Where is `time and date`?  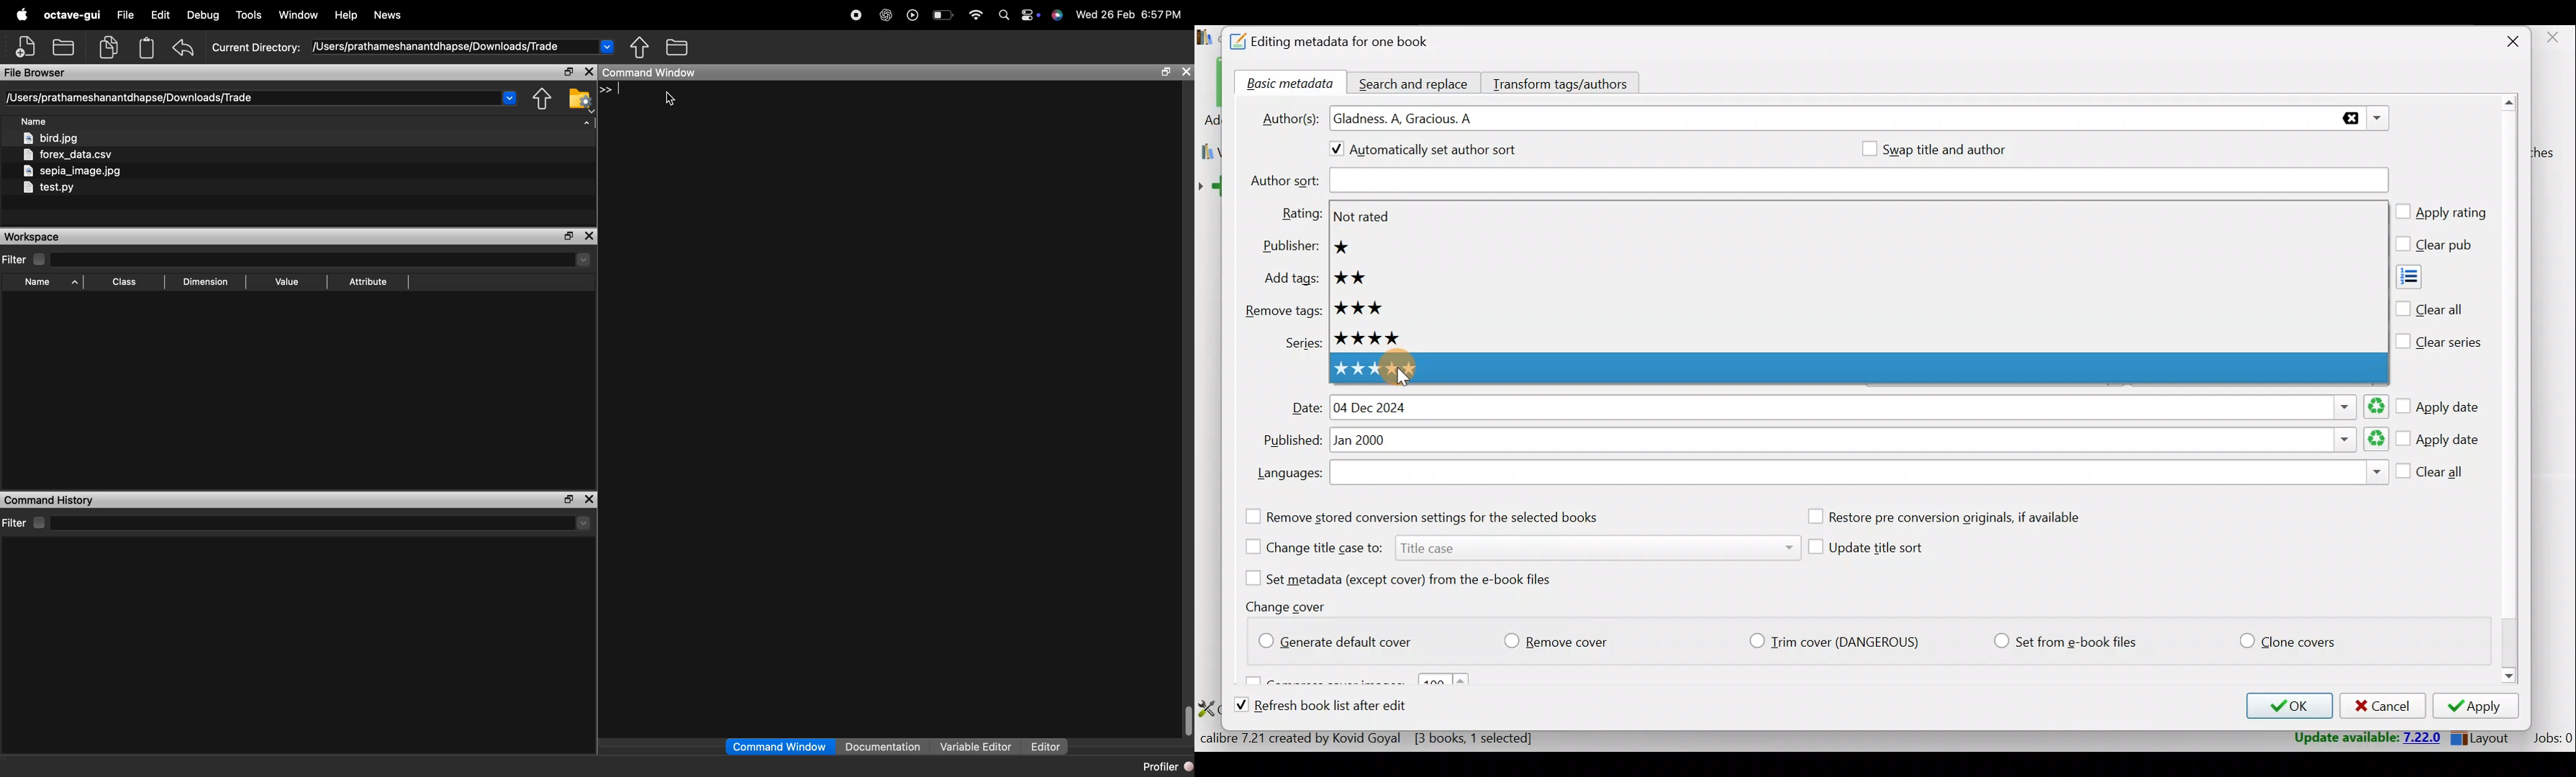 time and date is located at coordinates (1132, 15).